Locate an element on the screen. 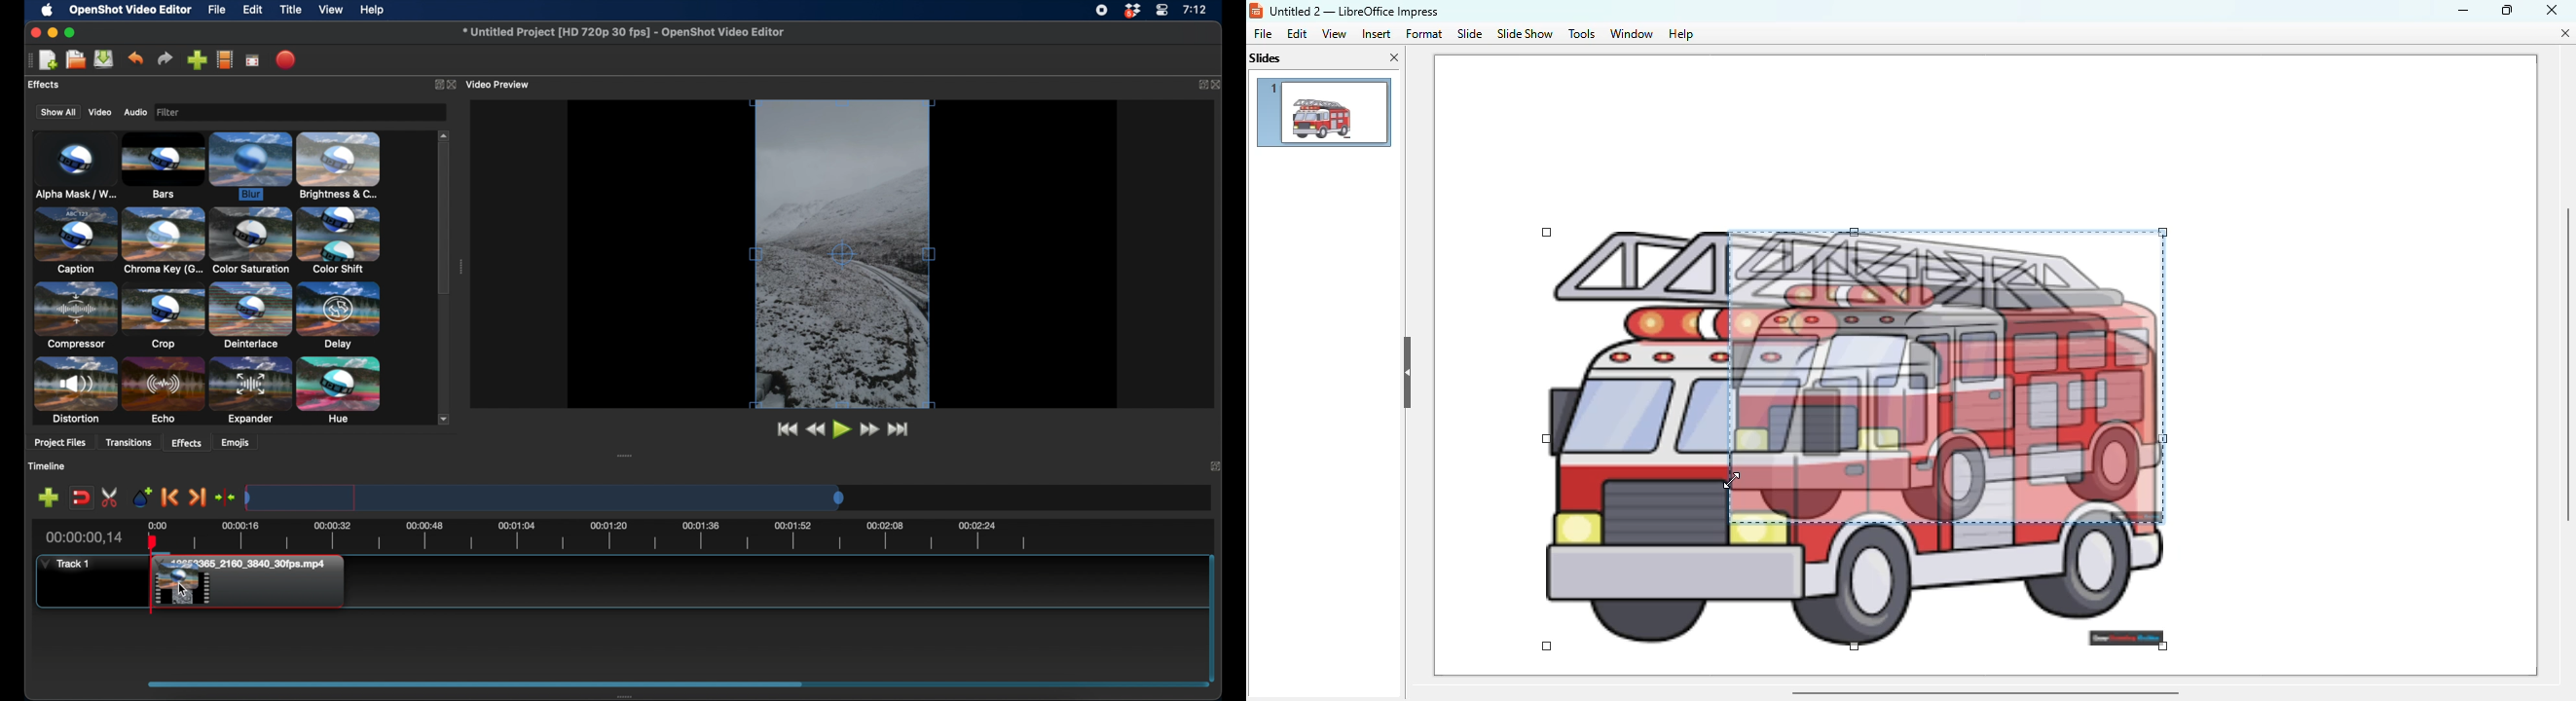 This screenshot has width=2576, height=728. open project is located at coordinates (74, 60).